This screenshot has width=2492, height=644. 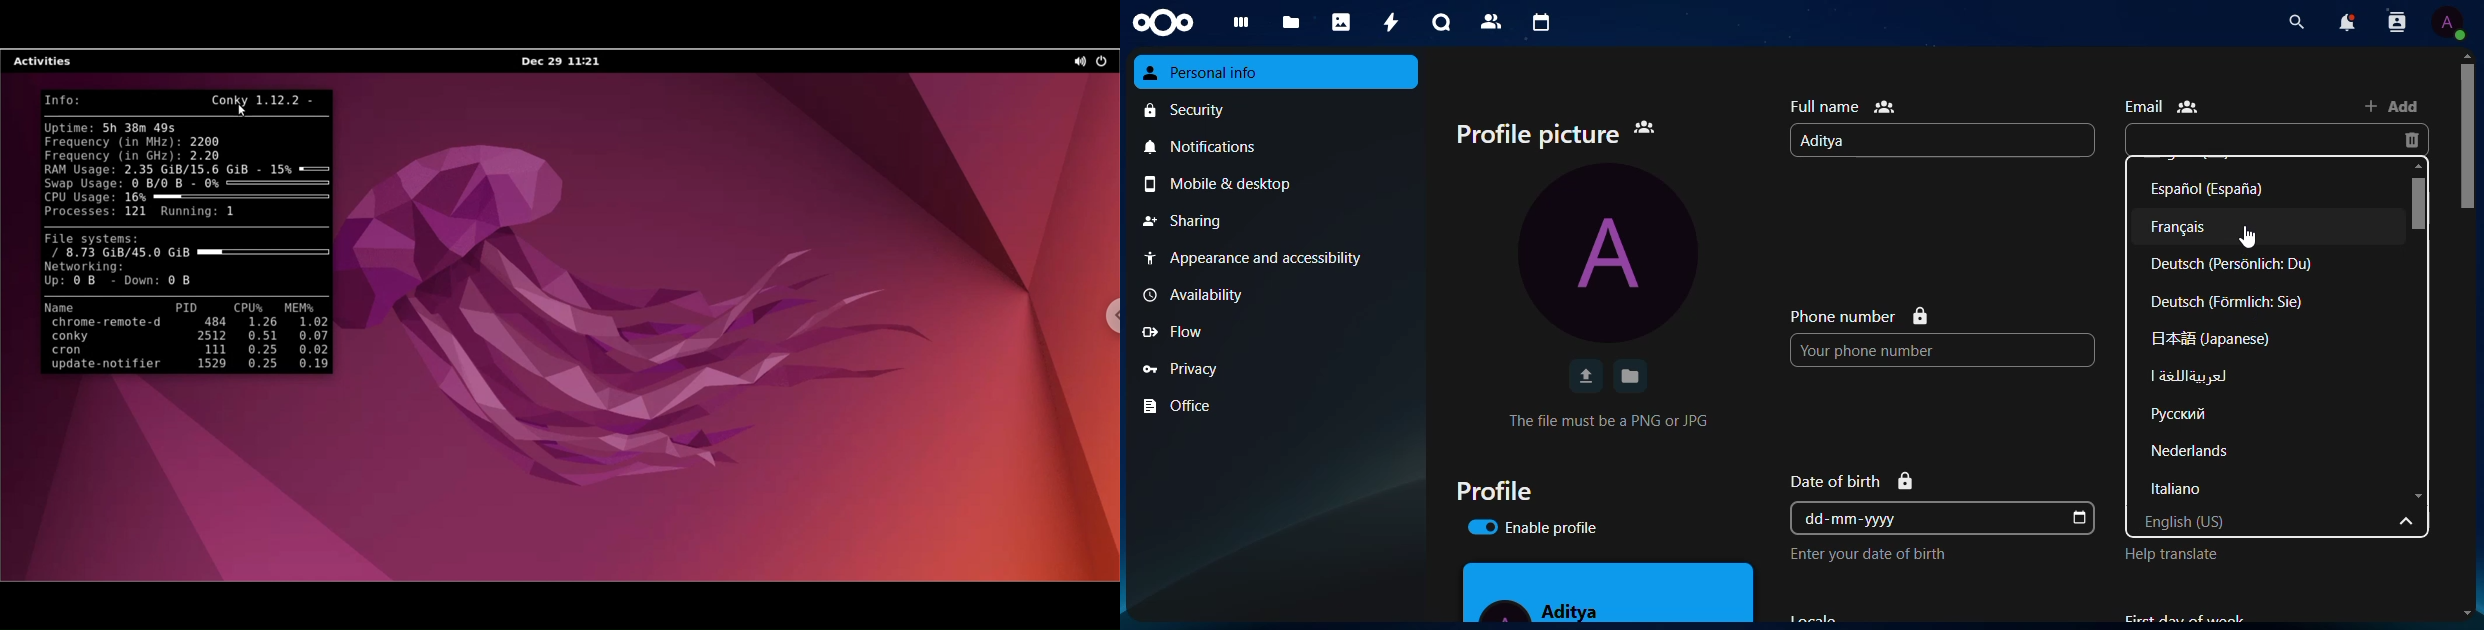 What do you see at coordinates (2419, 497) in the screenshot?
I see `scroll down` at bounding box center [2419, 497].